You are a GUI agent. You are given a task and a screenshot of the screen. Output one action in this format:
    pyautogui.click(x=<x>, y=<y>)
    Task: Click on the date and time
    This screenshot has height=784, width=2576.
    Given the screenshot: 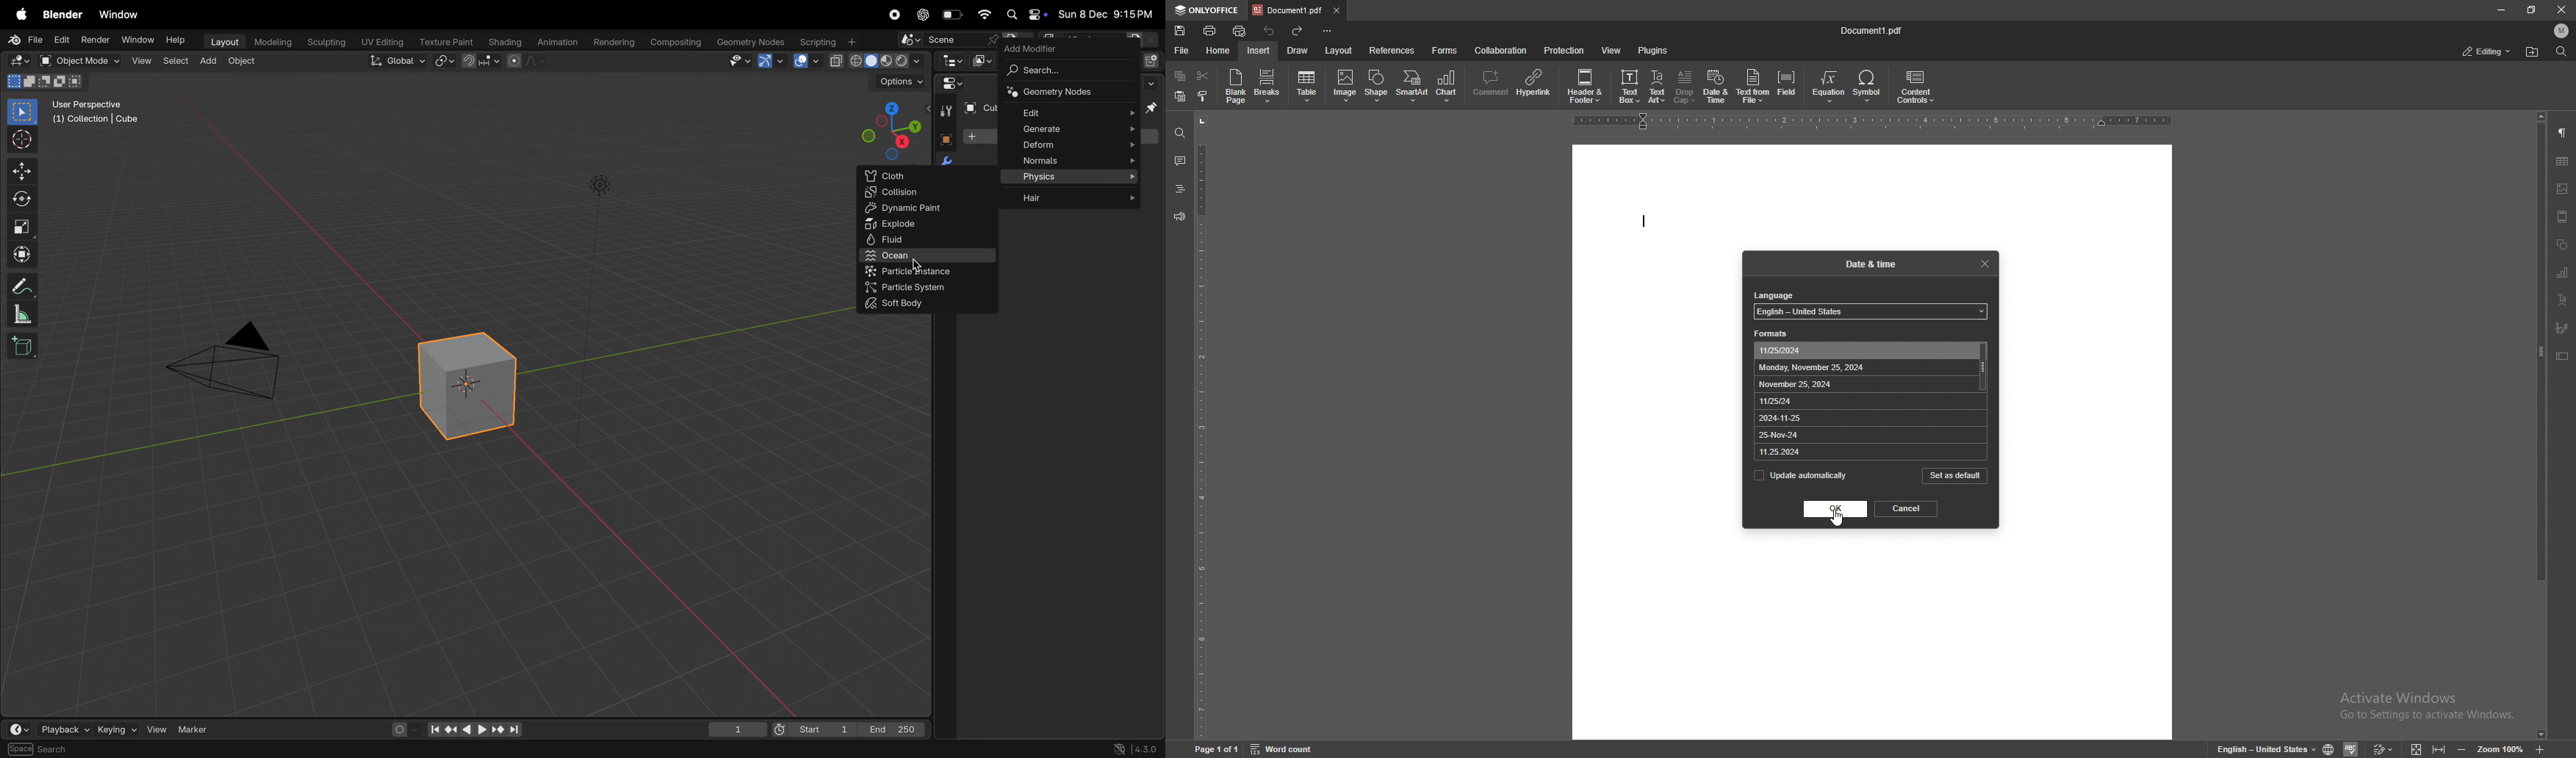 What is the action you would take?
    pyautogui.click(x=1716, y=87)
    